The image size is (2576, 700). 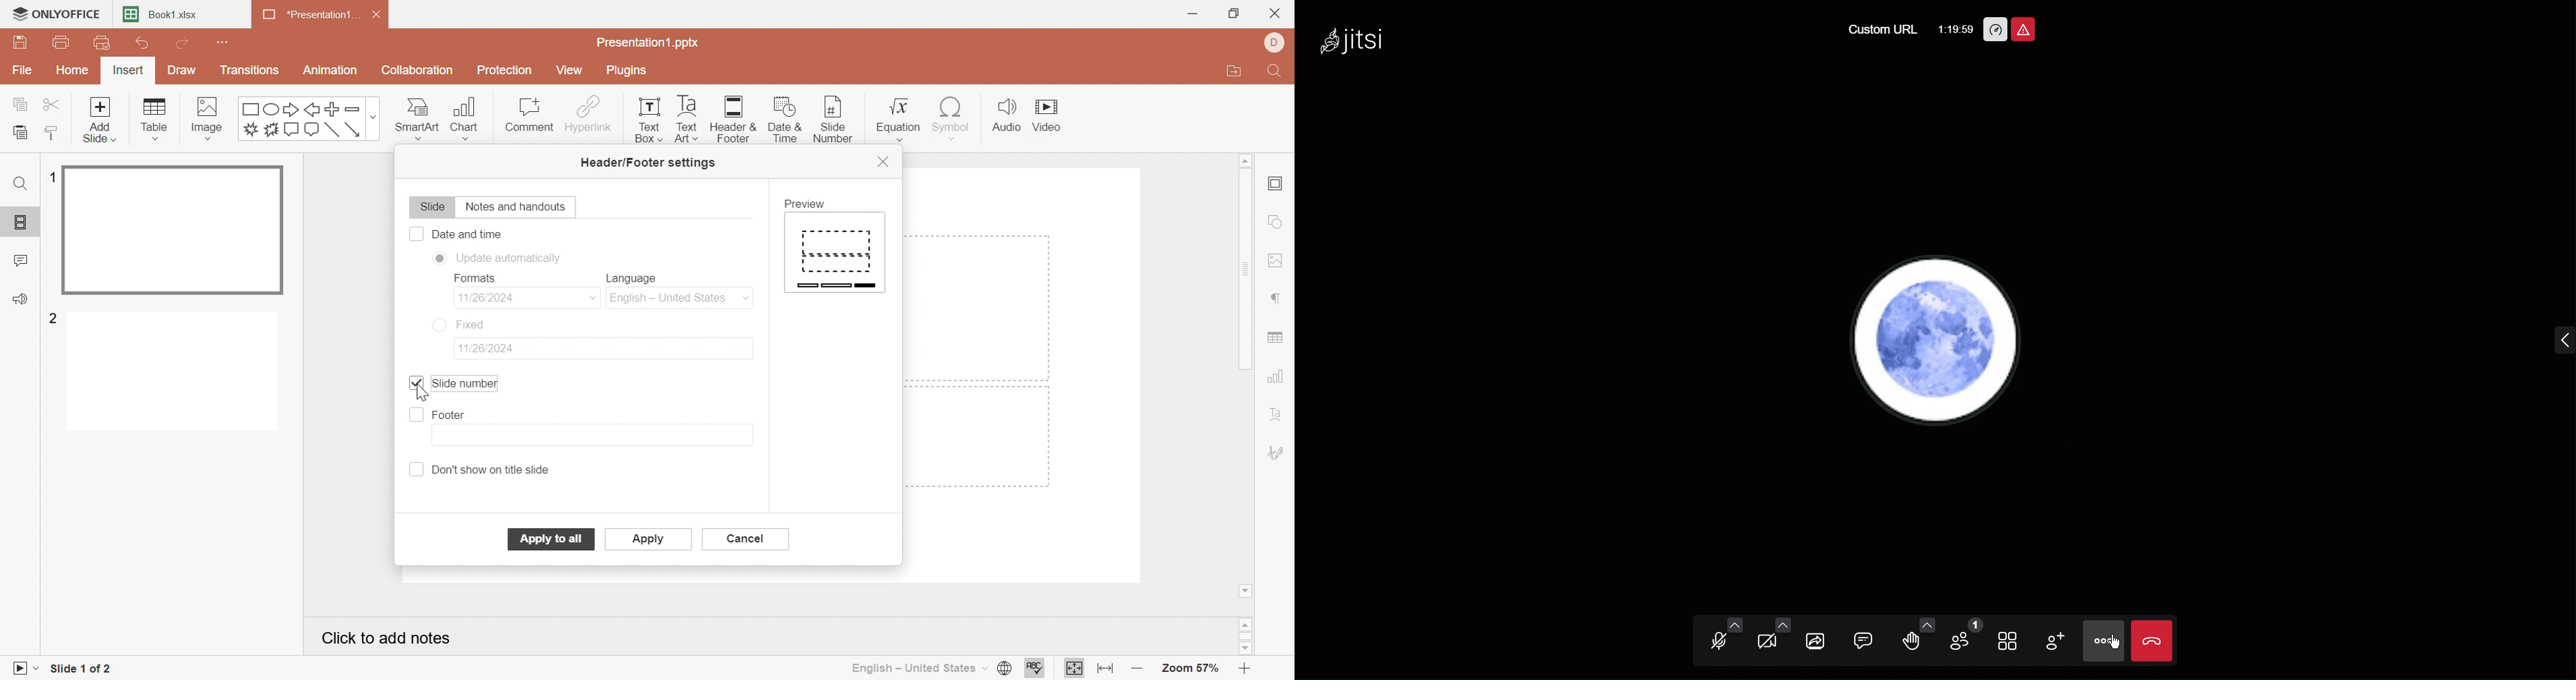 I want to click on Chart, so click(x=470, y=119).